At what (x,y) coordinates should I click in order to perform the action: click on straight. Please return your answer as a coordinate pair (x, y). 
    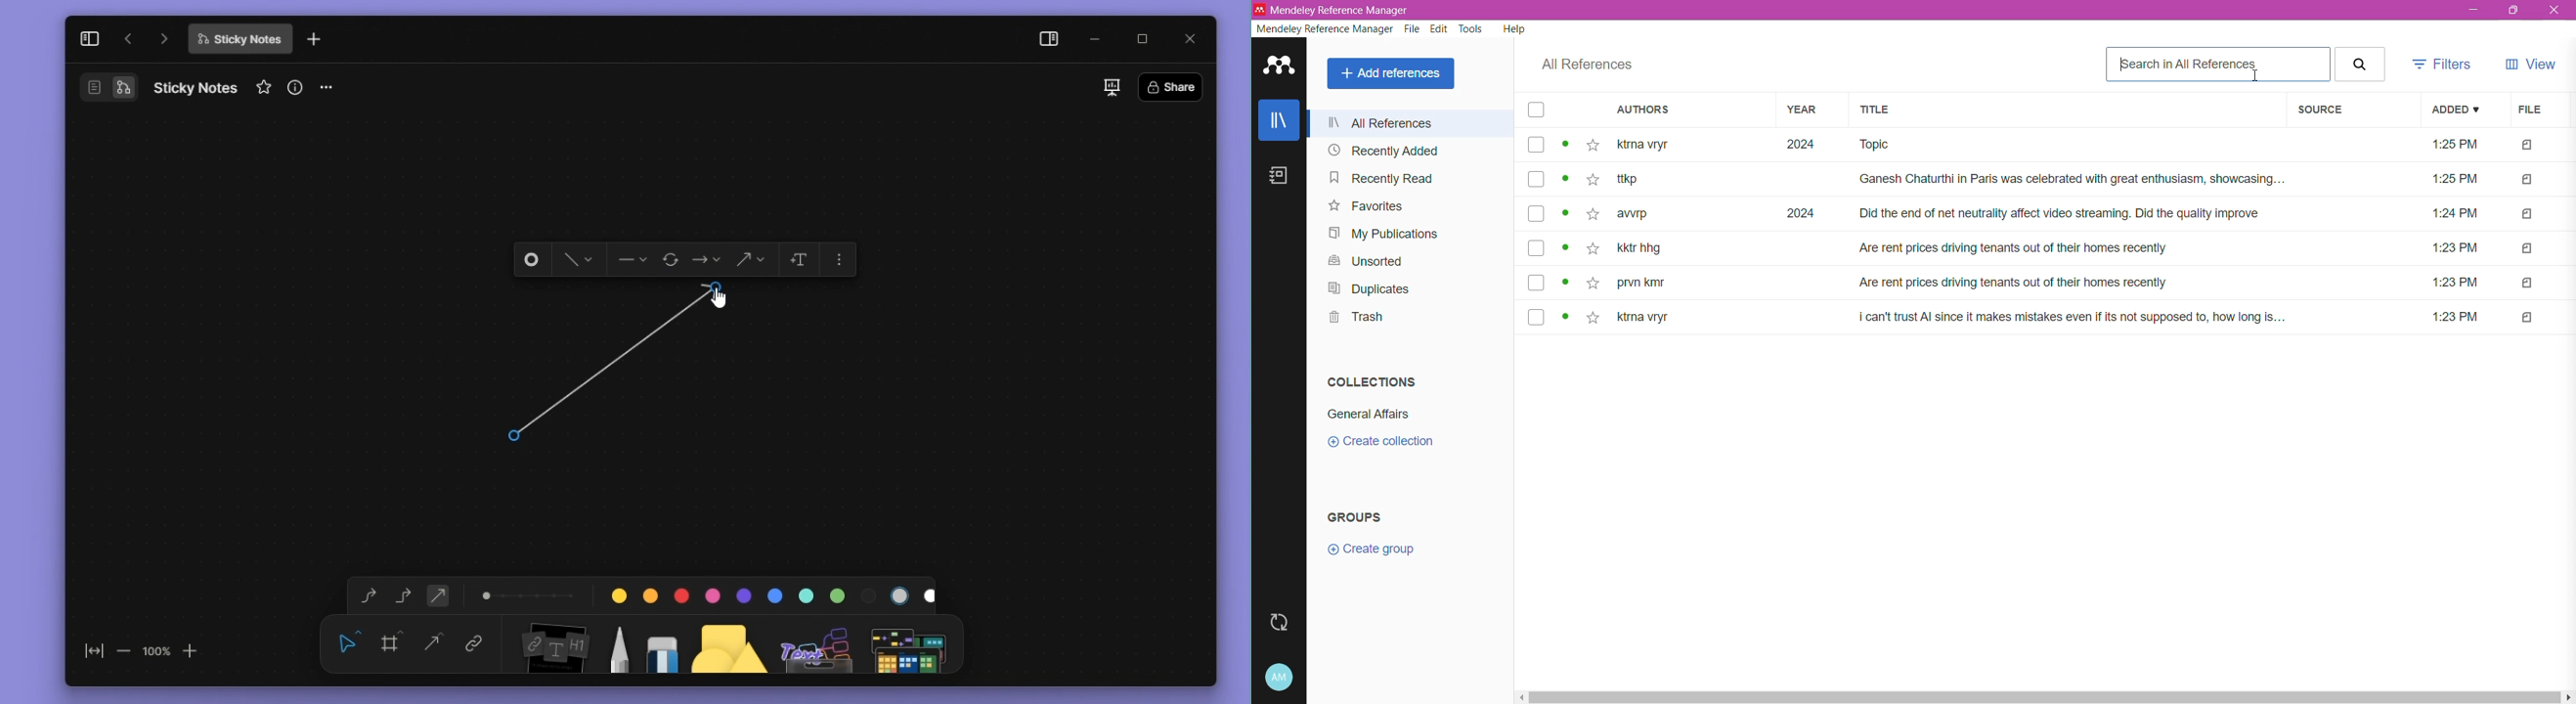
    Looking at the image, I should click on (434, 644).